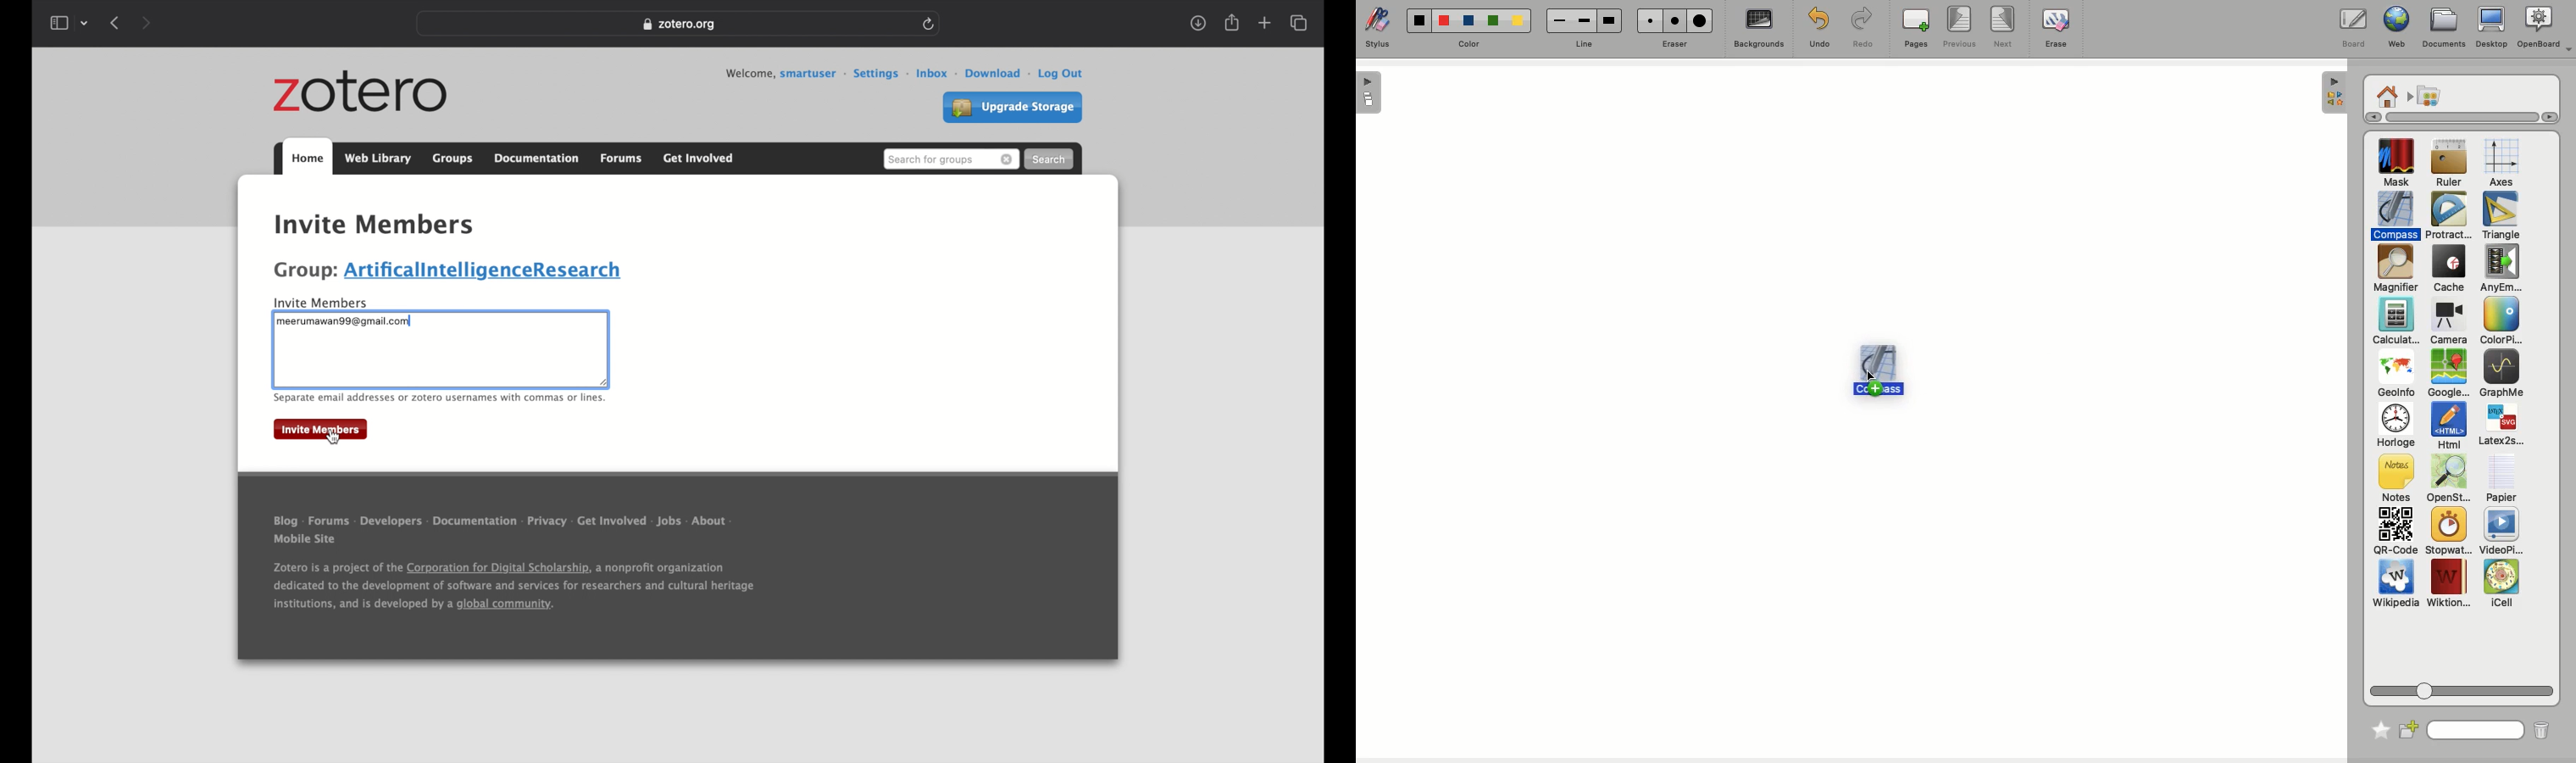  Describe the element at coordinates (1582, 44) in the screenshot. I see `line` at that location.